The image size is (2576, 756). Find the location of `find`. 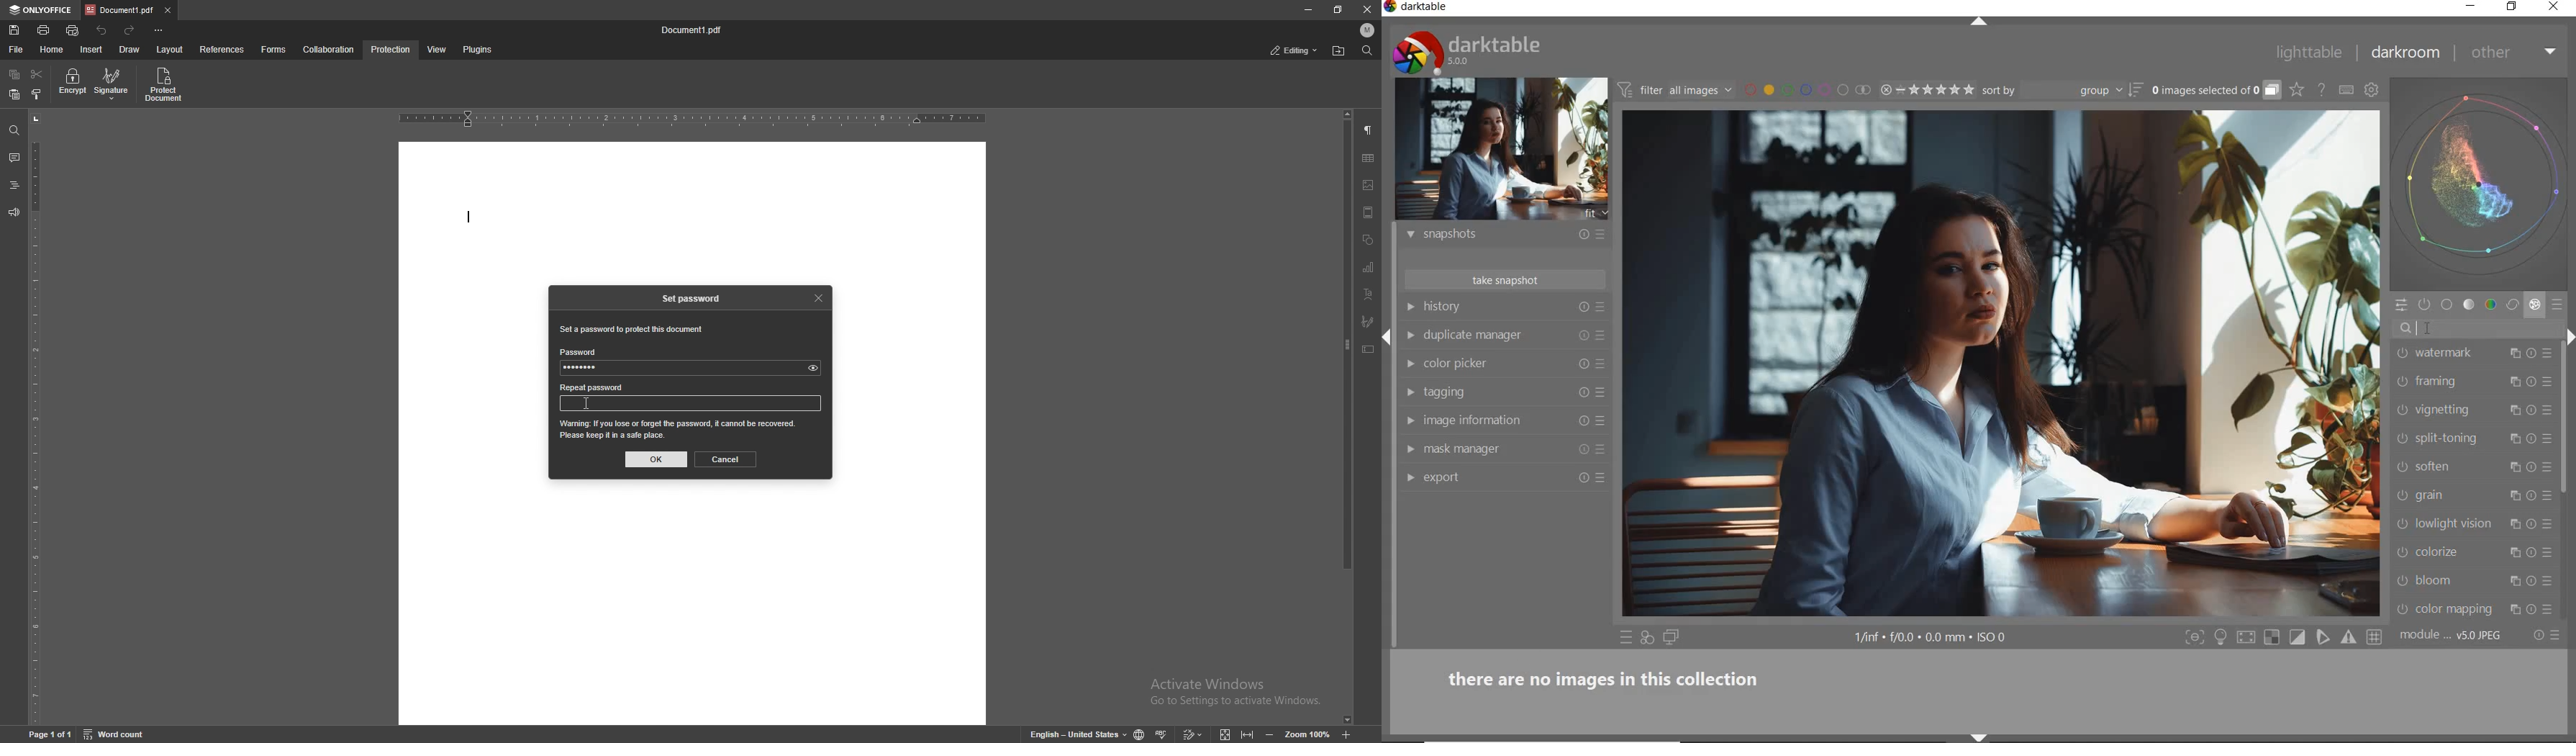

find is located at coordinates (14, 130).